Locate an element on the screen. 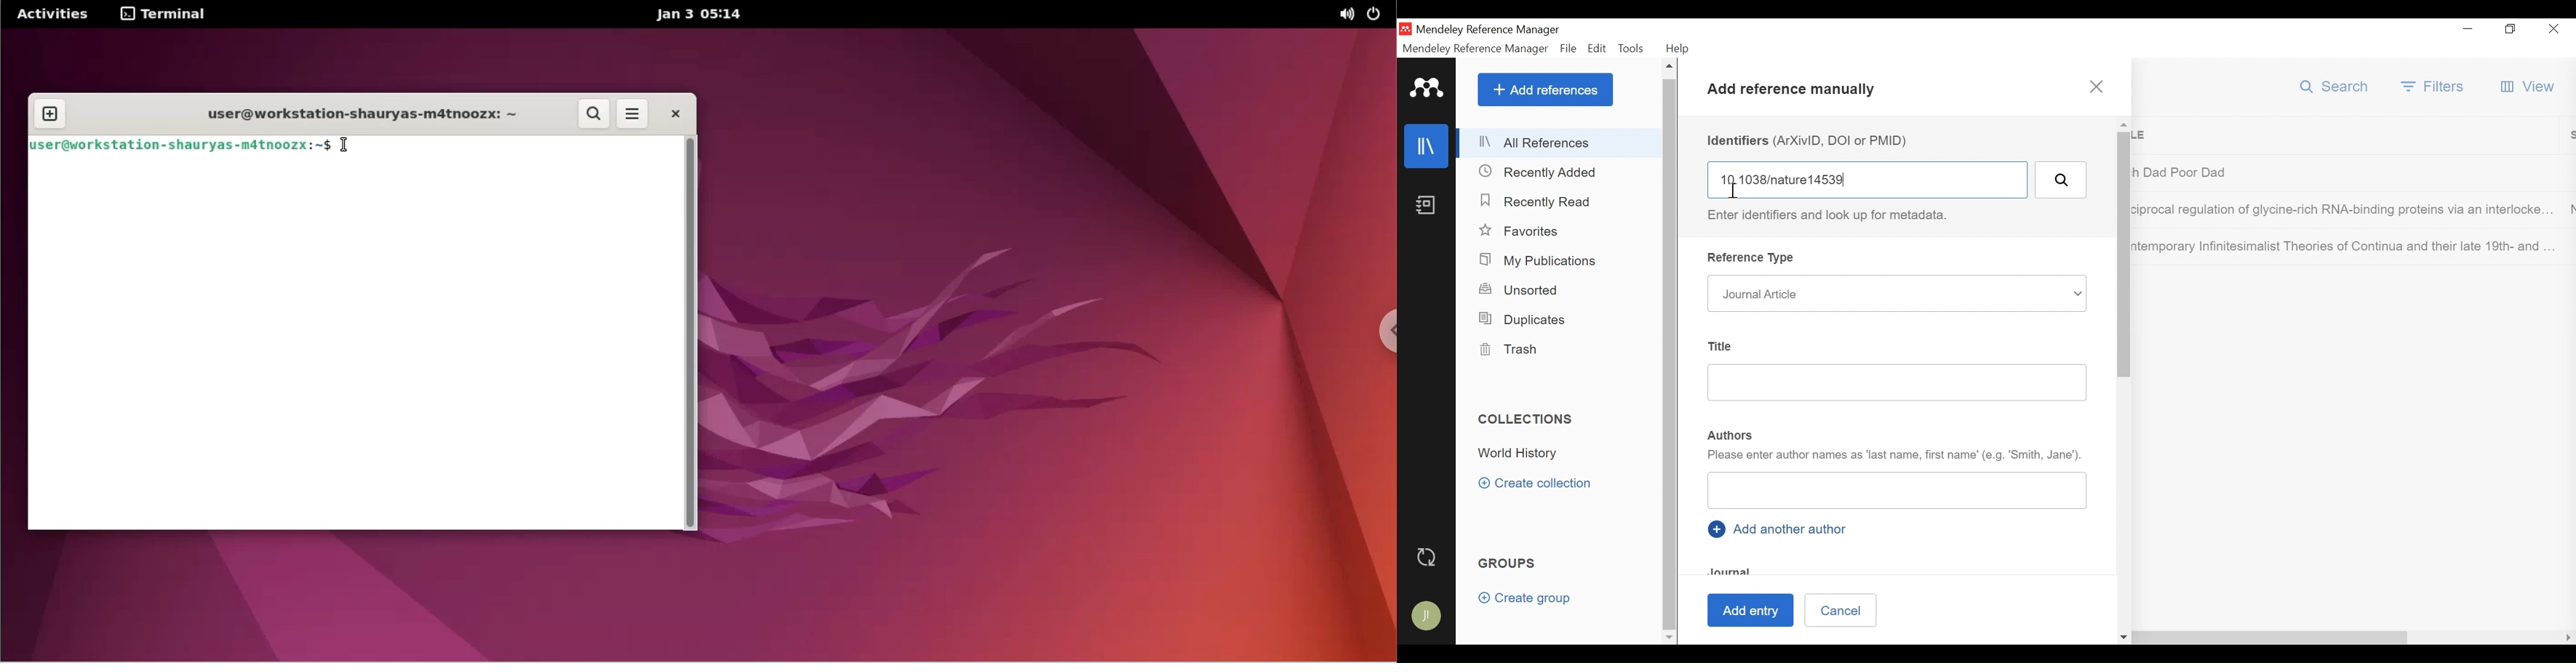 The height and width of the screenshot is (672, 2576). Recently Closed is located at coordinates (1539, 203).